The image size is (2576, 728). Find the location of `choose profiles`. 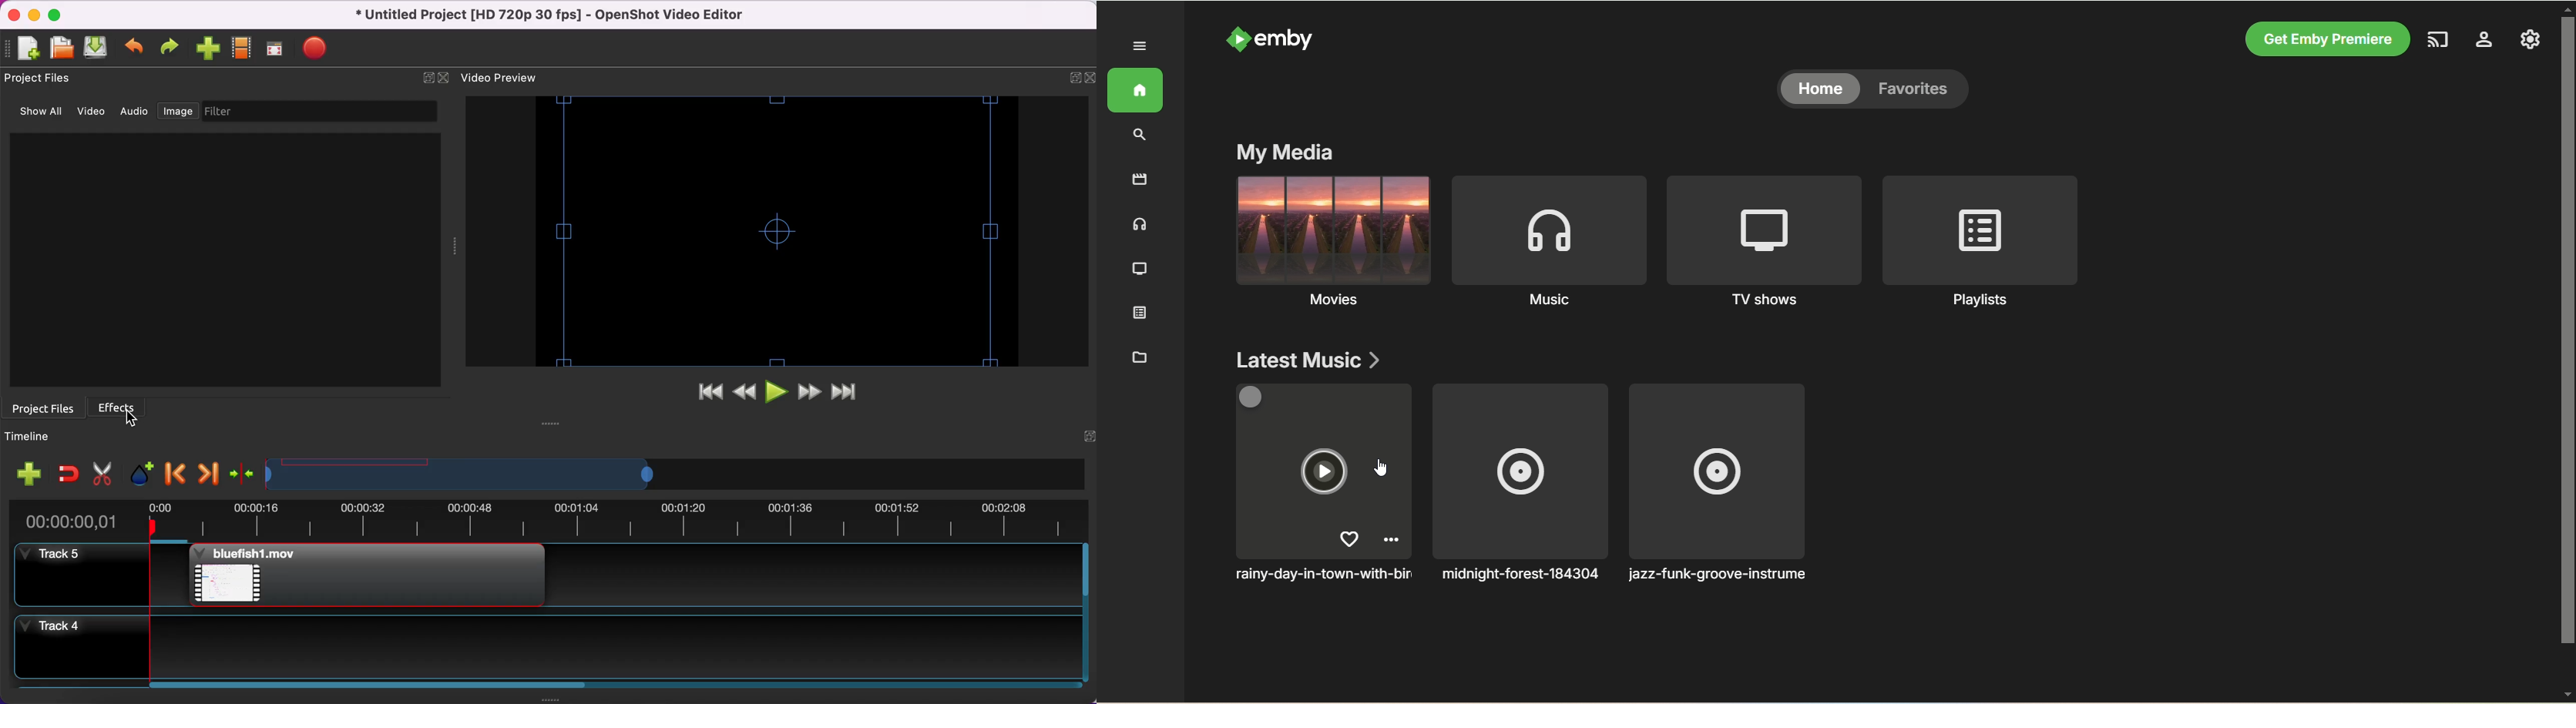

choose profiles is located at coordinates (243, 51).